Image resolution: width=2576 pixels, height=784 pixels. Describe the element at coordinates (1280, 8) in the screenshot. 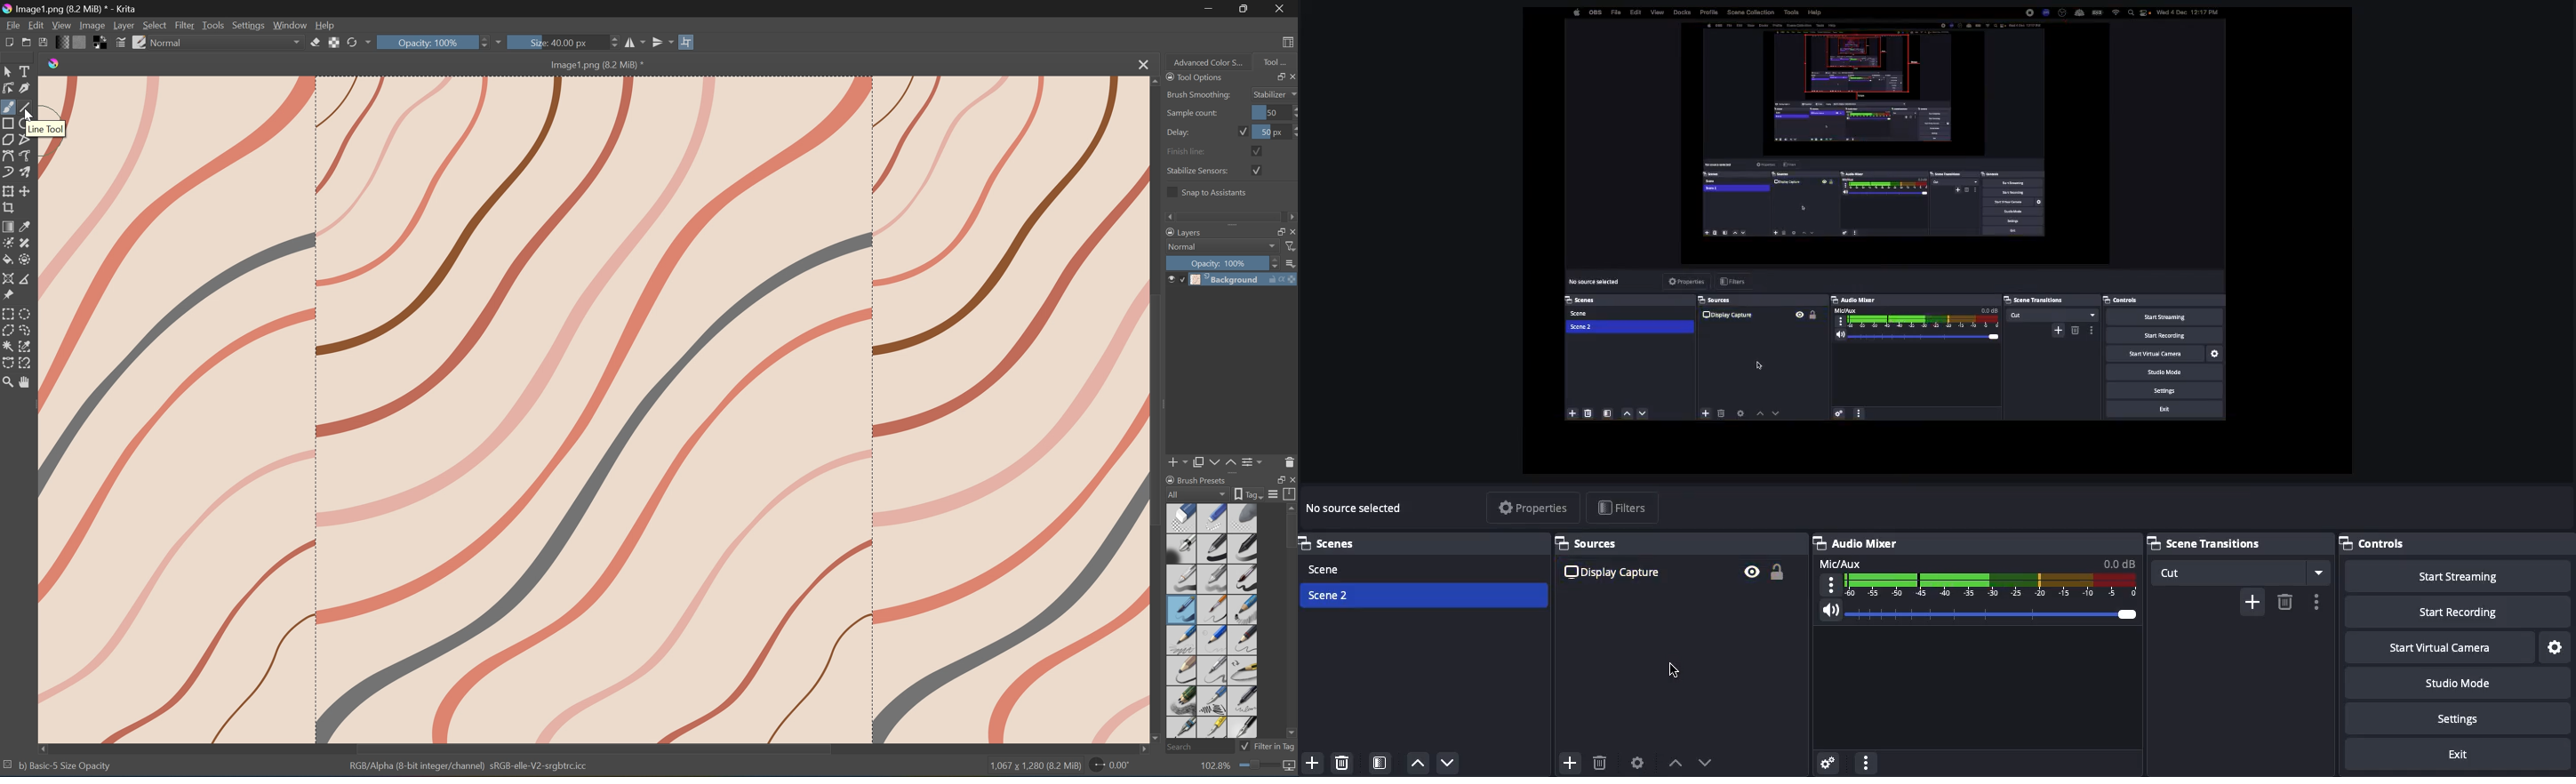

I see `Close` at that location.